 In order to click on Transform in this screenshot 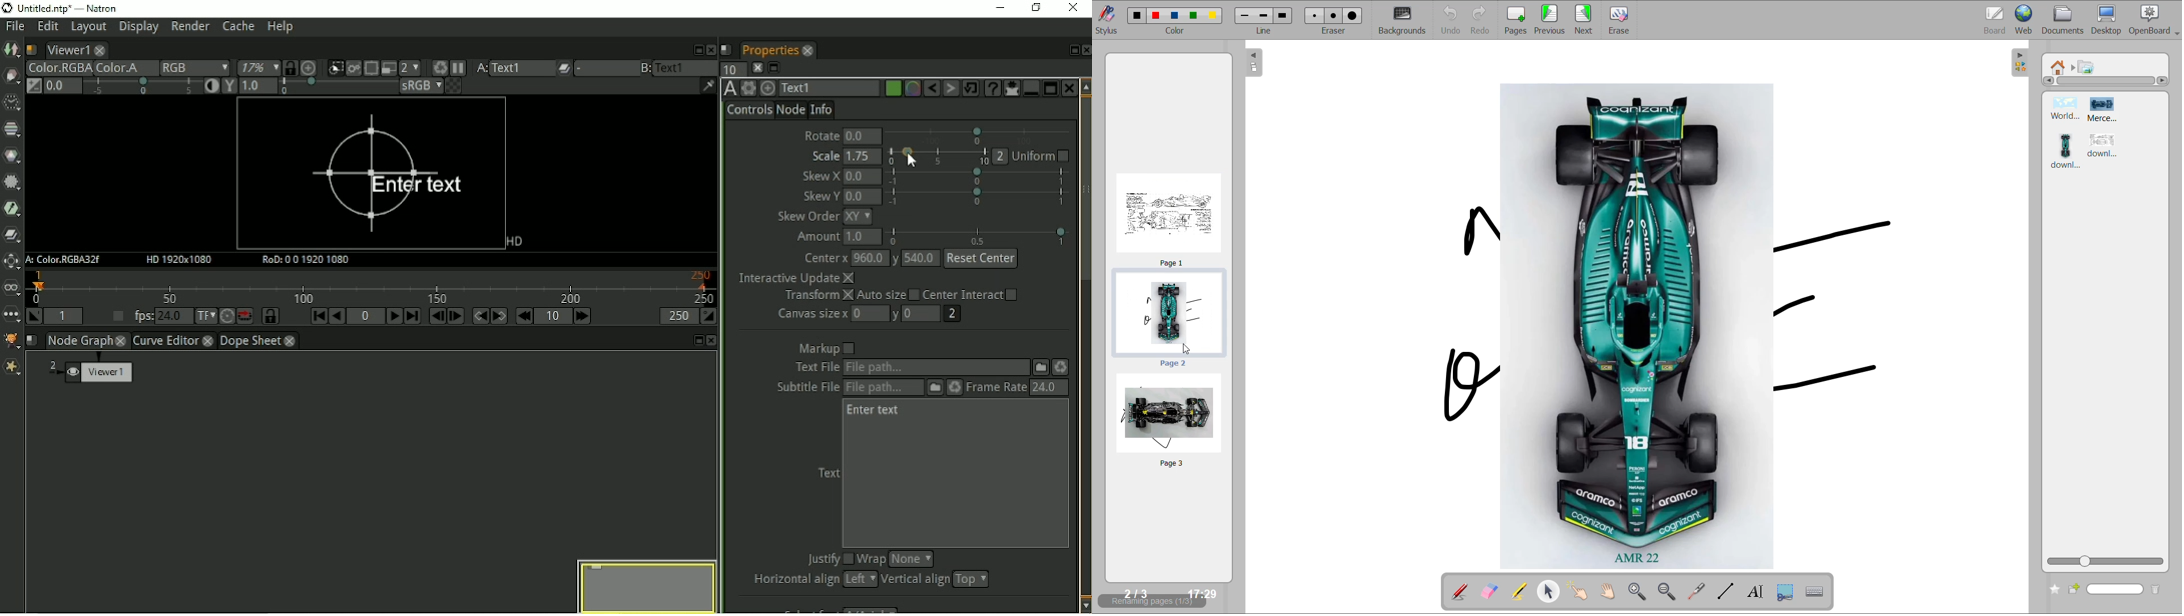, I will do `click(13, 260)`.